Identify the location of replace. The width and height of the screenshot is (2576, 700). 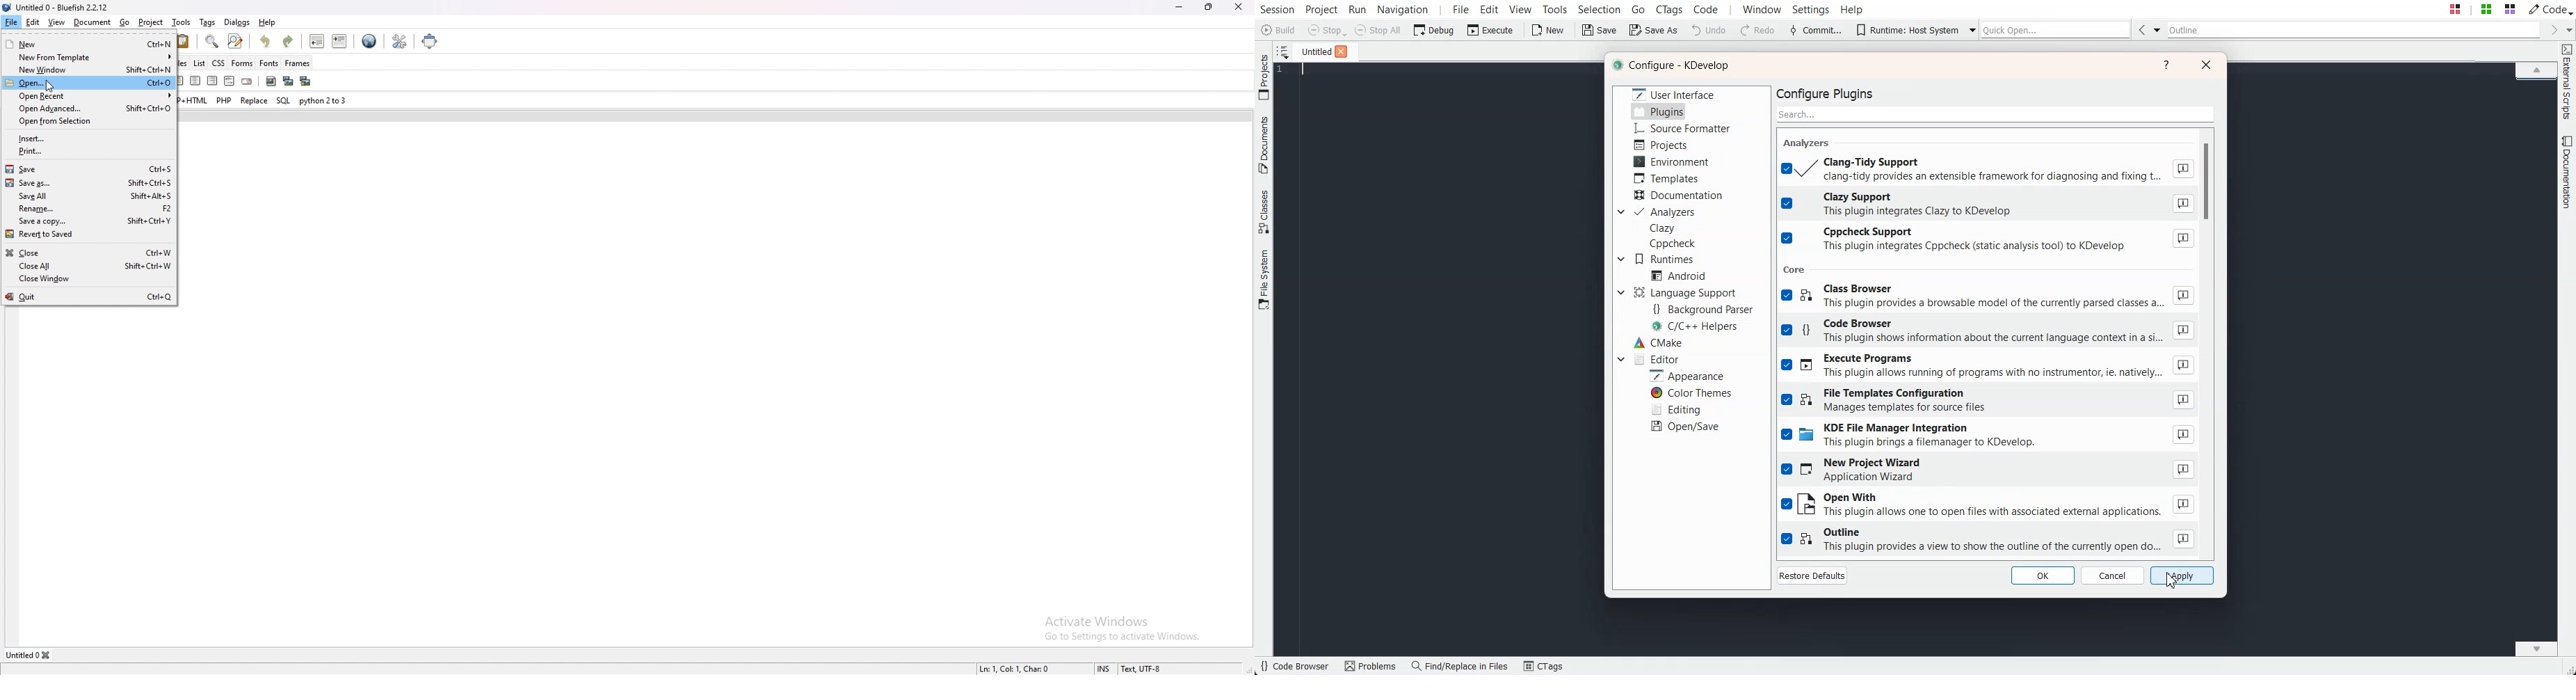
(255, 101).